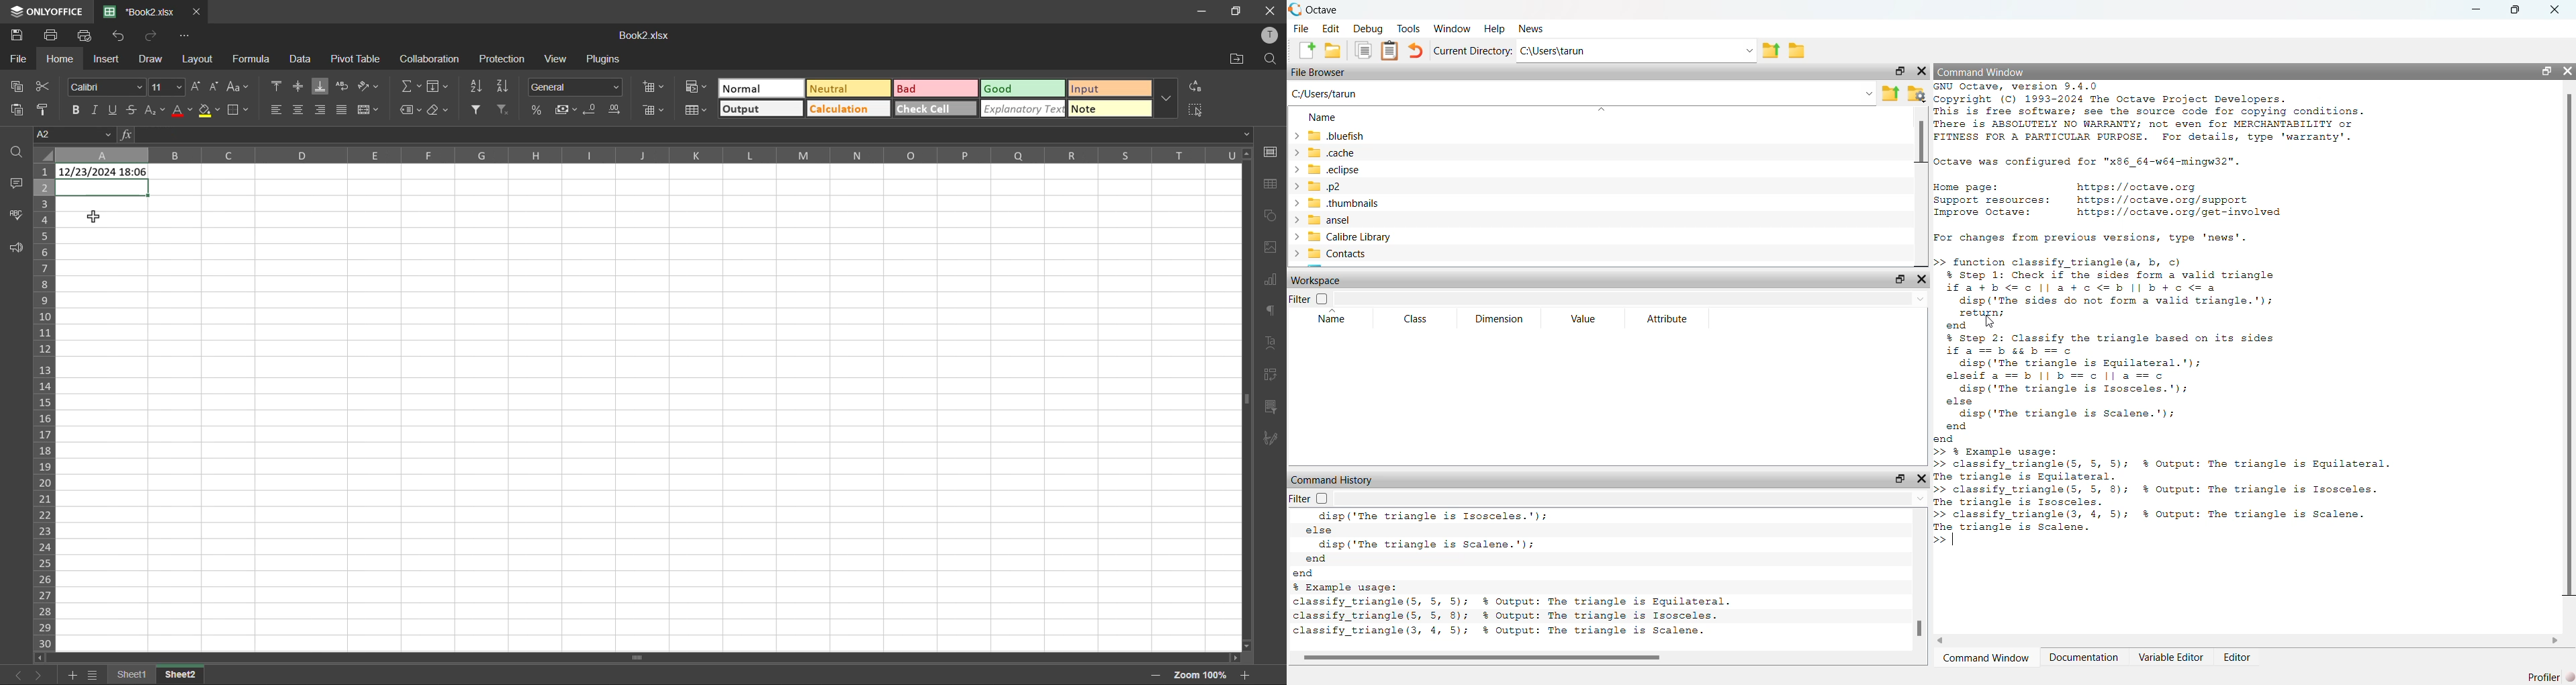 This screenshot has width=2576, height=700. What do you see at coordinates (1637, 499) in the screenshot?
I see `filter input field` at bounding box center [1637, 499].